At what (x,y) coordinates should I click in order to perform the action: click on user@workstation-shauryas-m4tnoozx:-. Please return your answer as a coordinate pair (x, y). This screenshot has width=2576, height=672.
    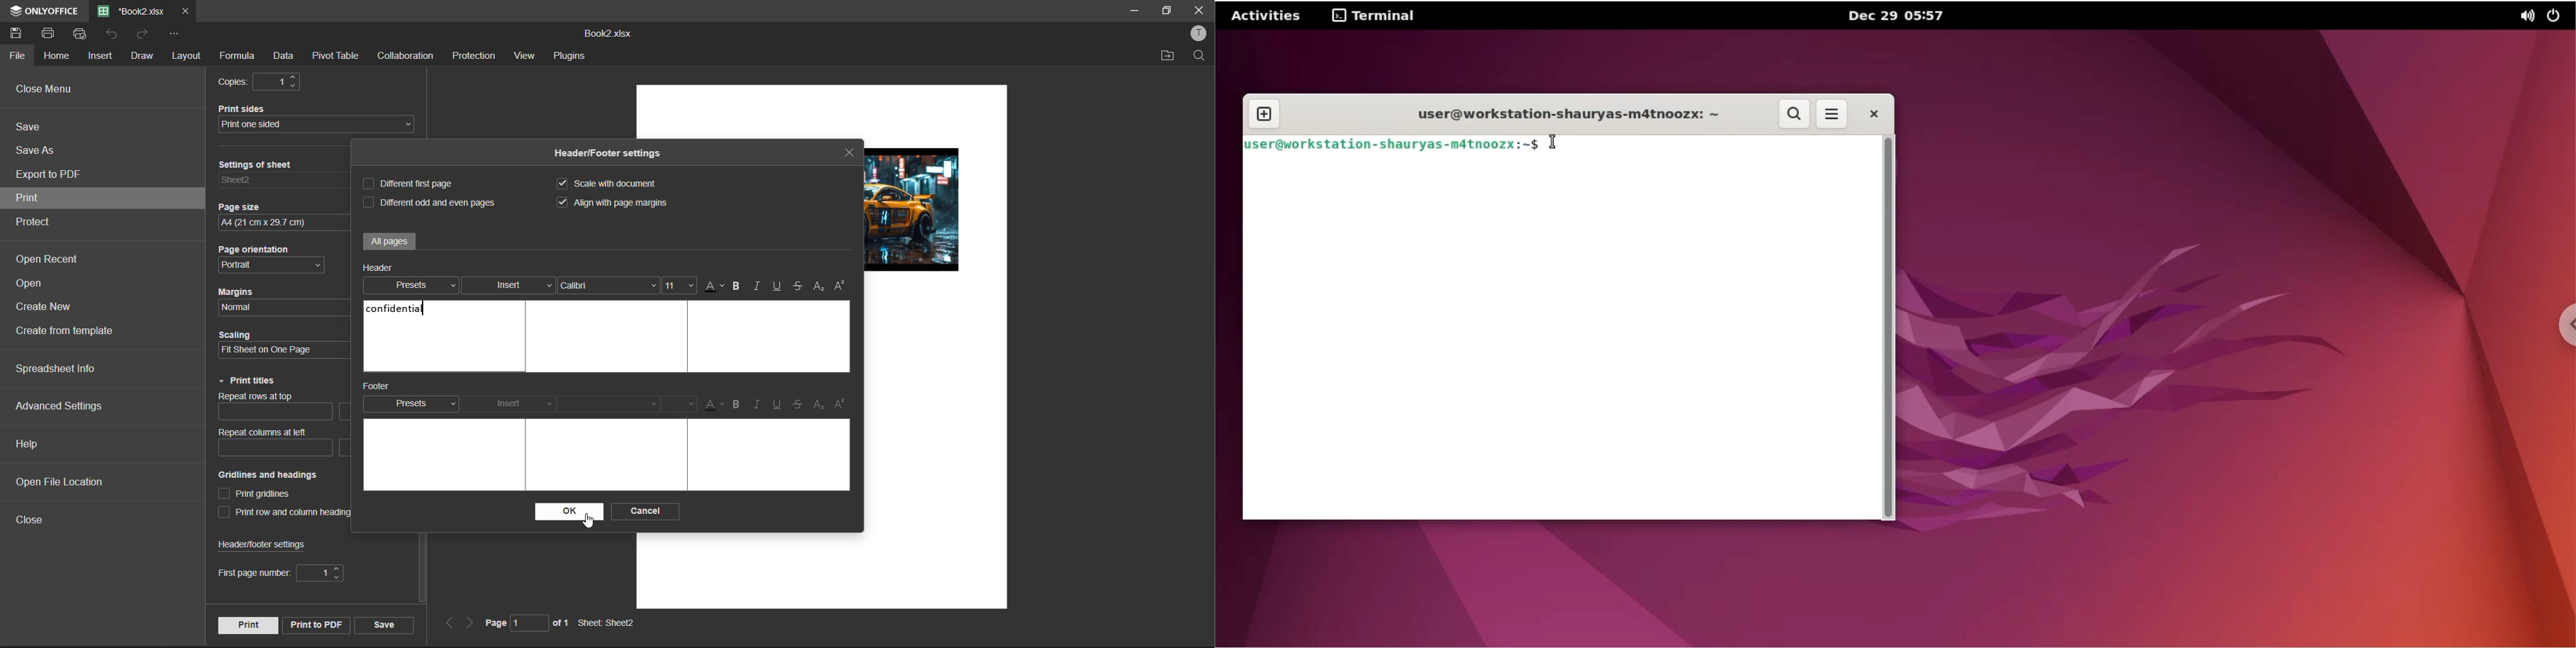
    Looking at the image, I should click on (1554, 114).